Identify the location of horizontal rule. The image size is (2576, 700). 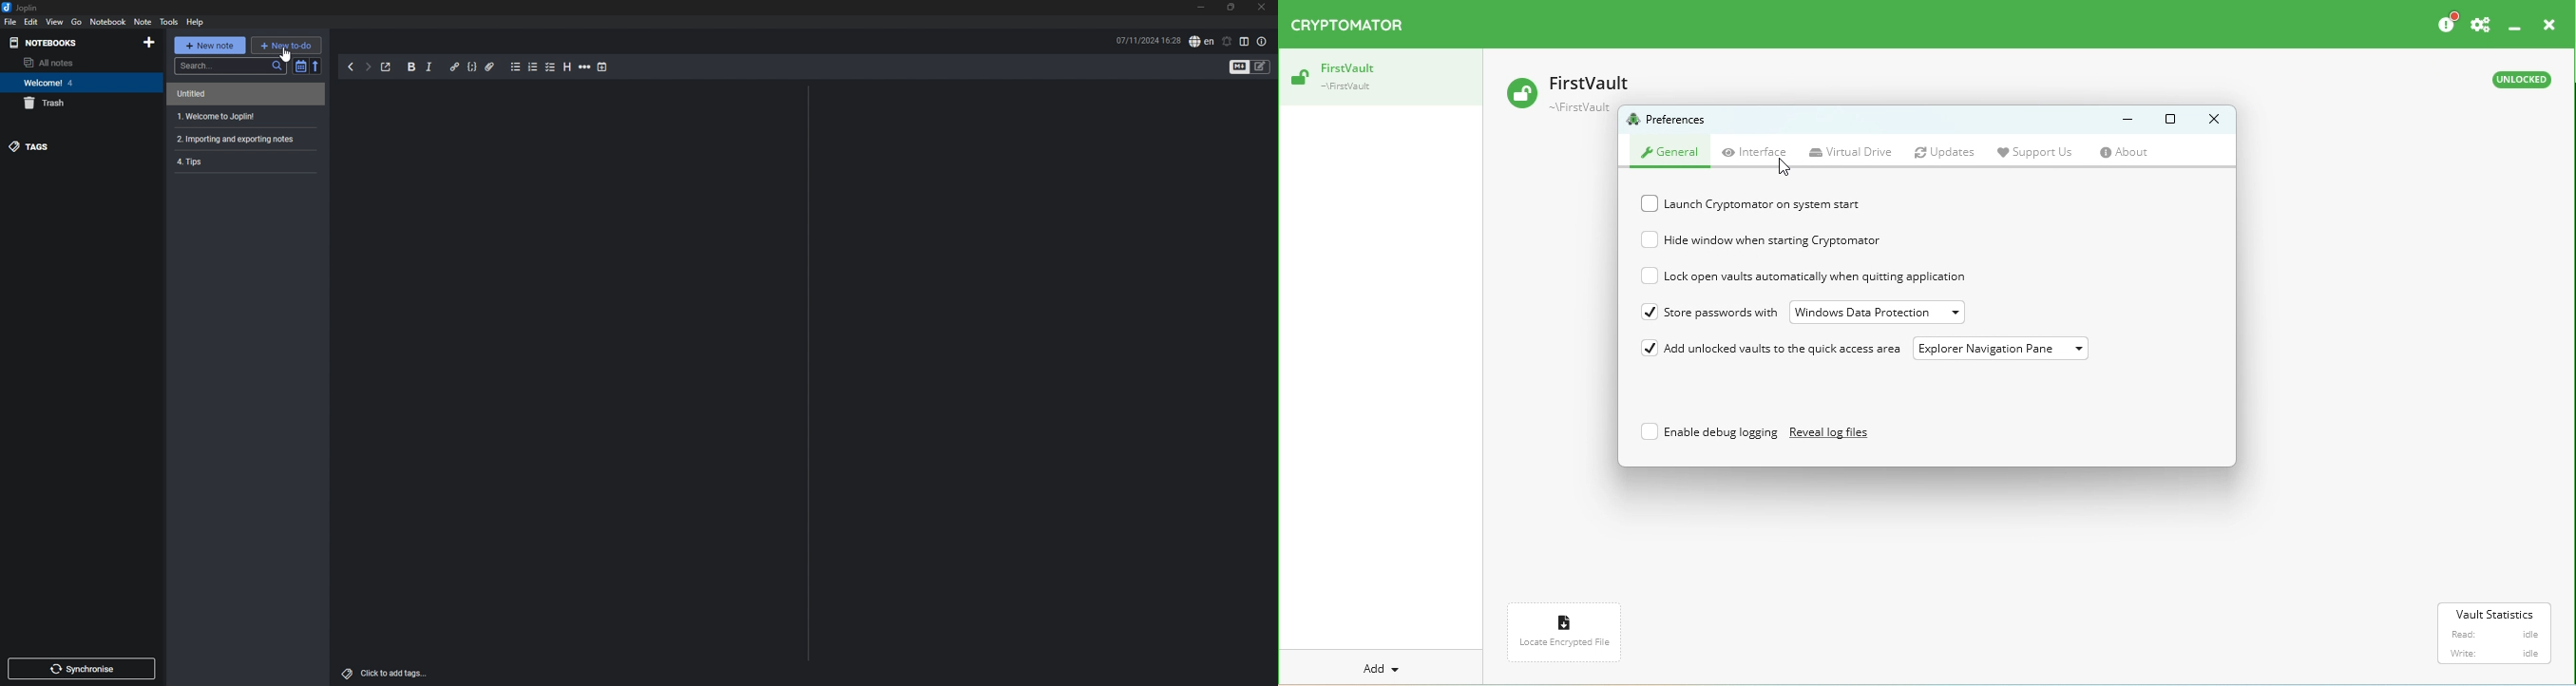
(586, 67).